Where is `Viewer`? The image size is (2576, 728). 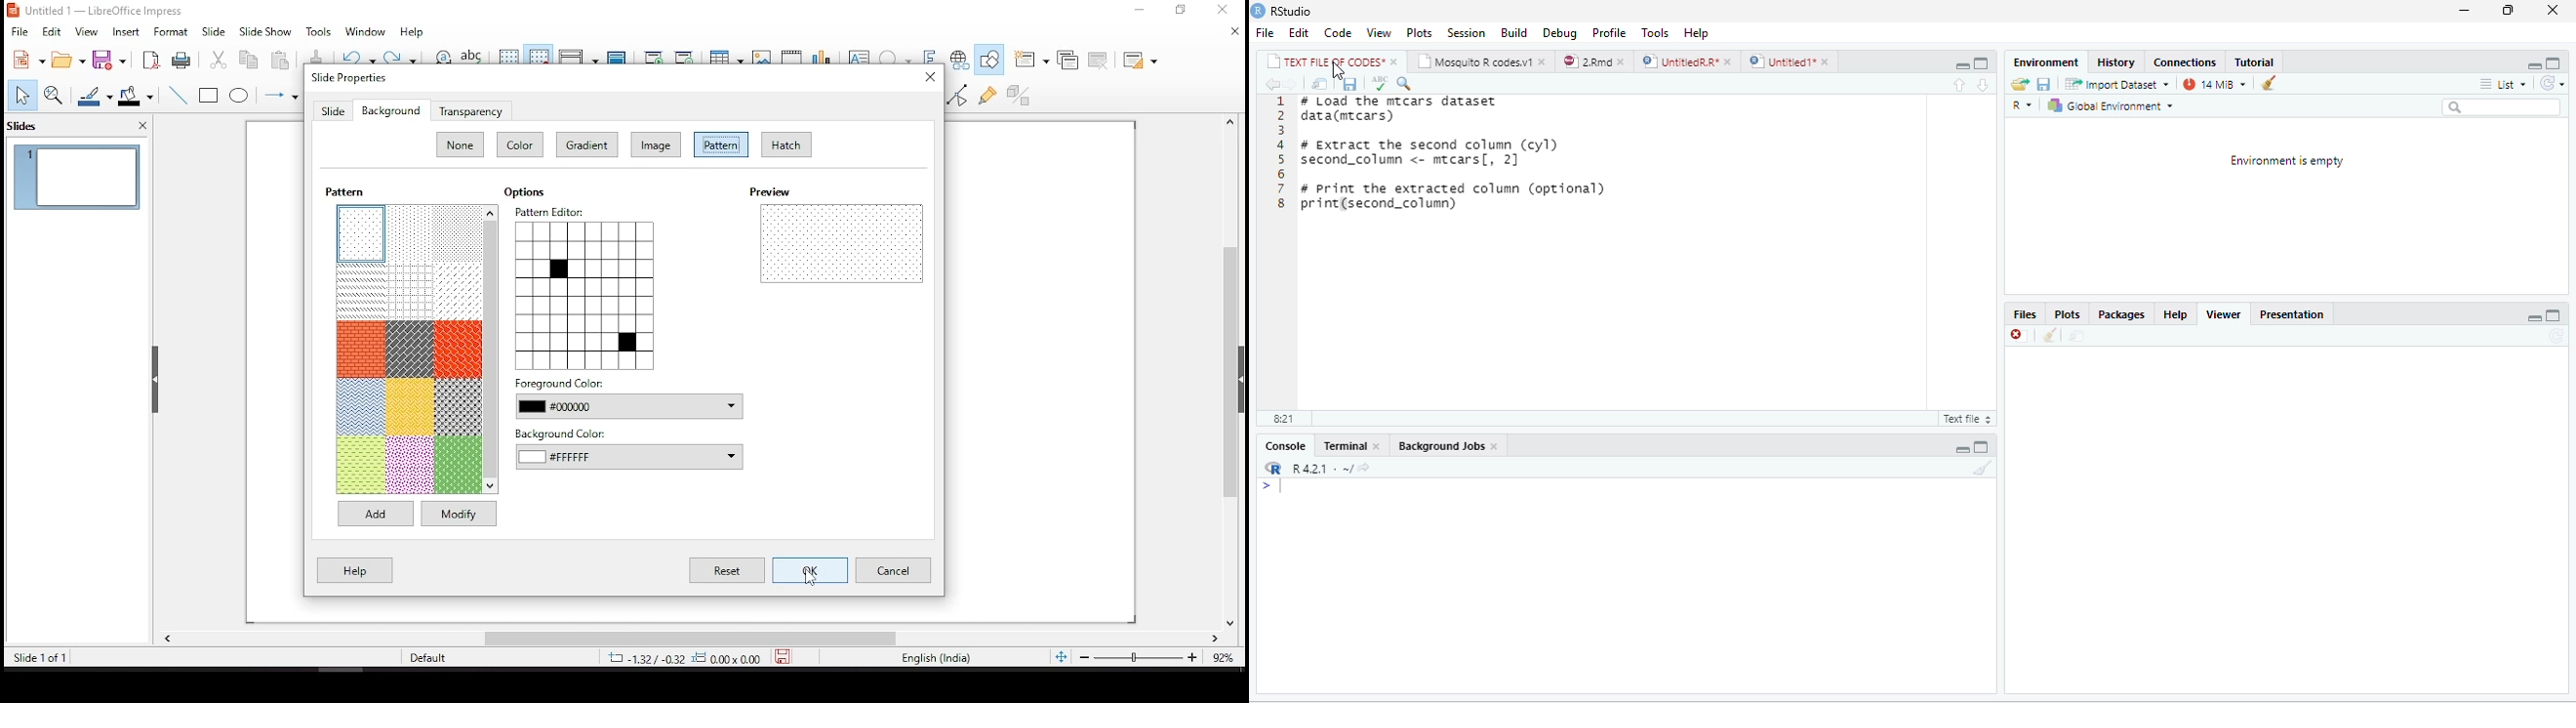 Viewer is located at coordinates (2229, 314).